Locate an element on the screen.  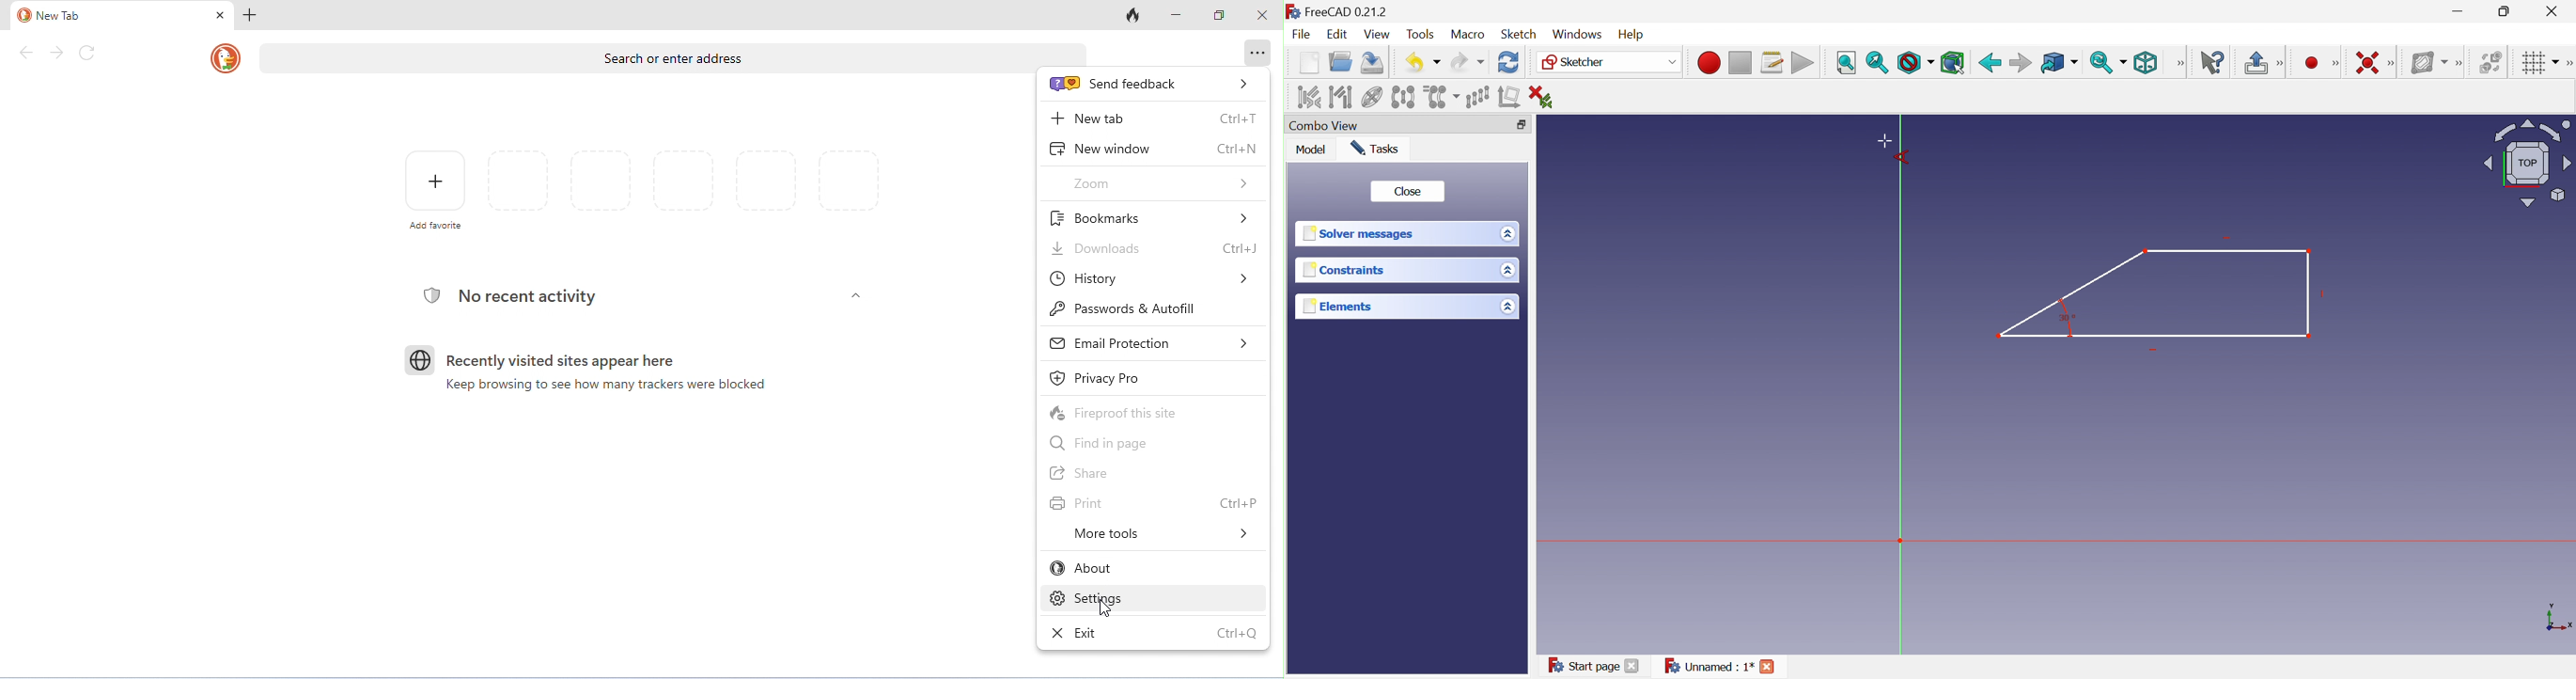
Select associated geometry is located at coordinates (1340, 96).